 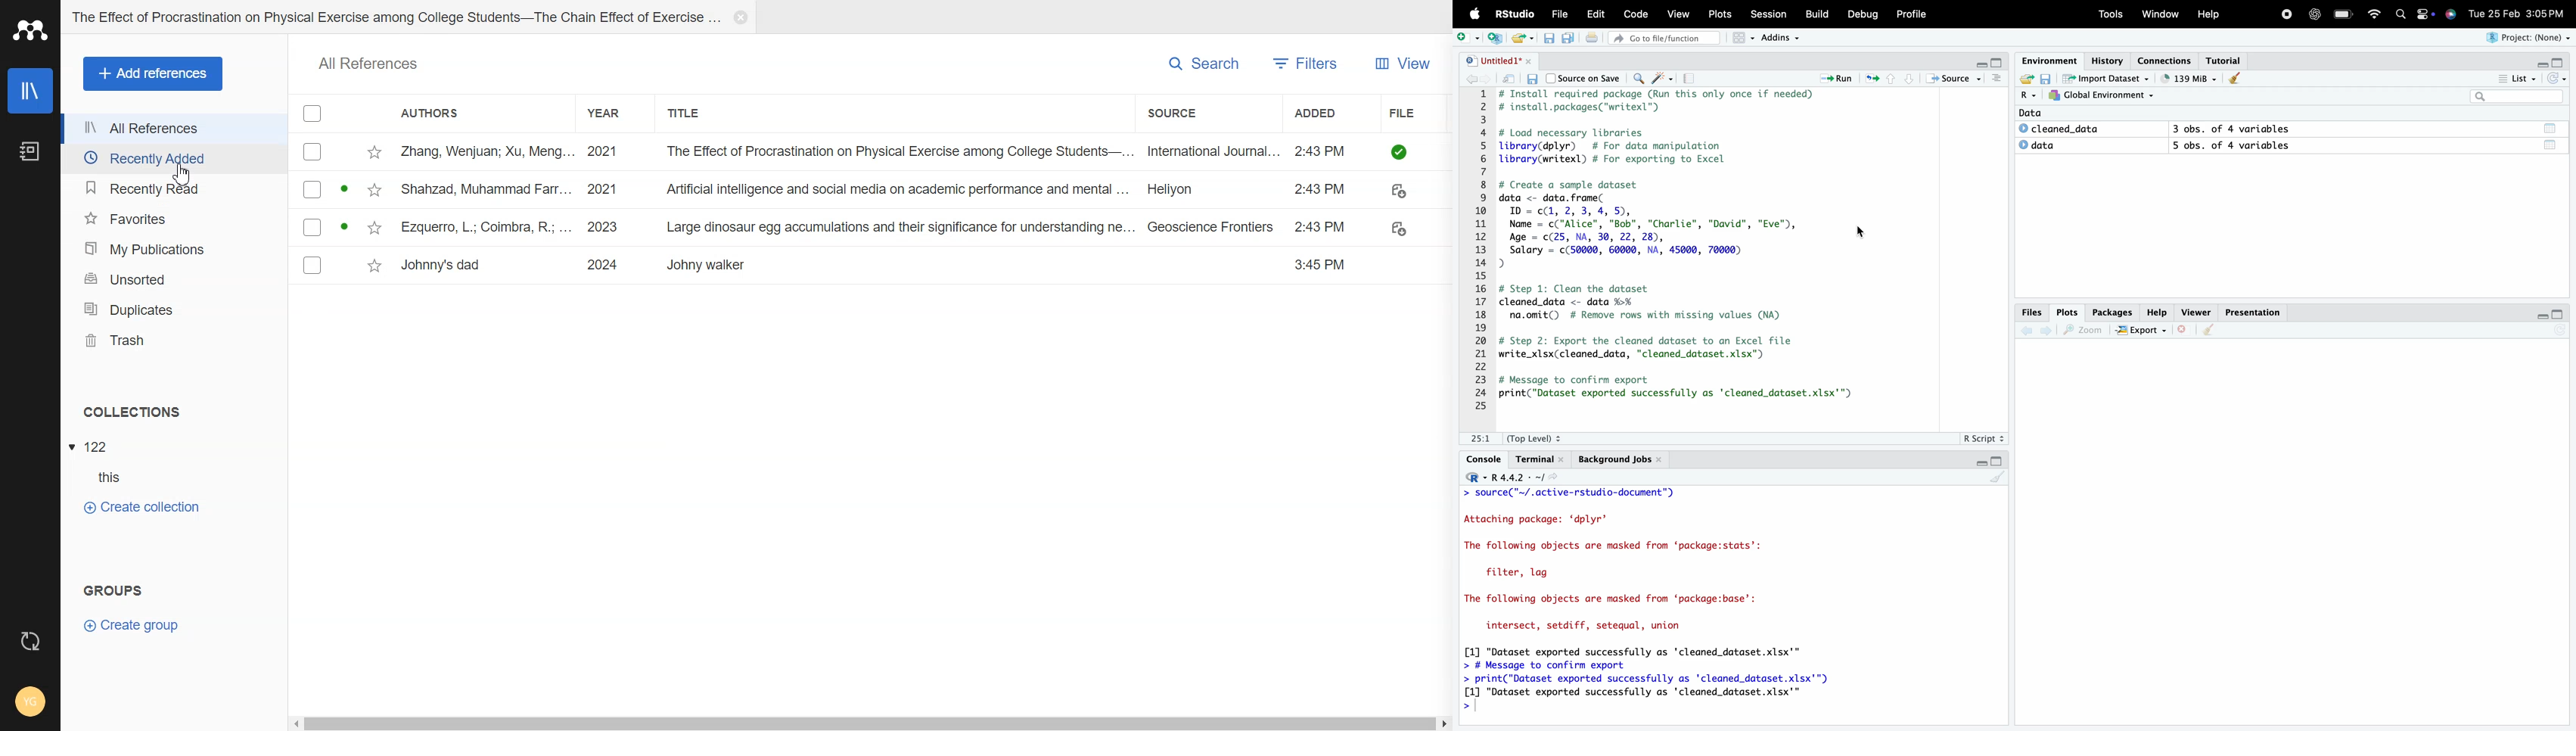 What do you see at coordinates (1861, 15) in the screenshot?
I see `Debug` at bounding box center [1861, 15].